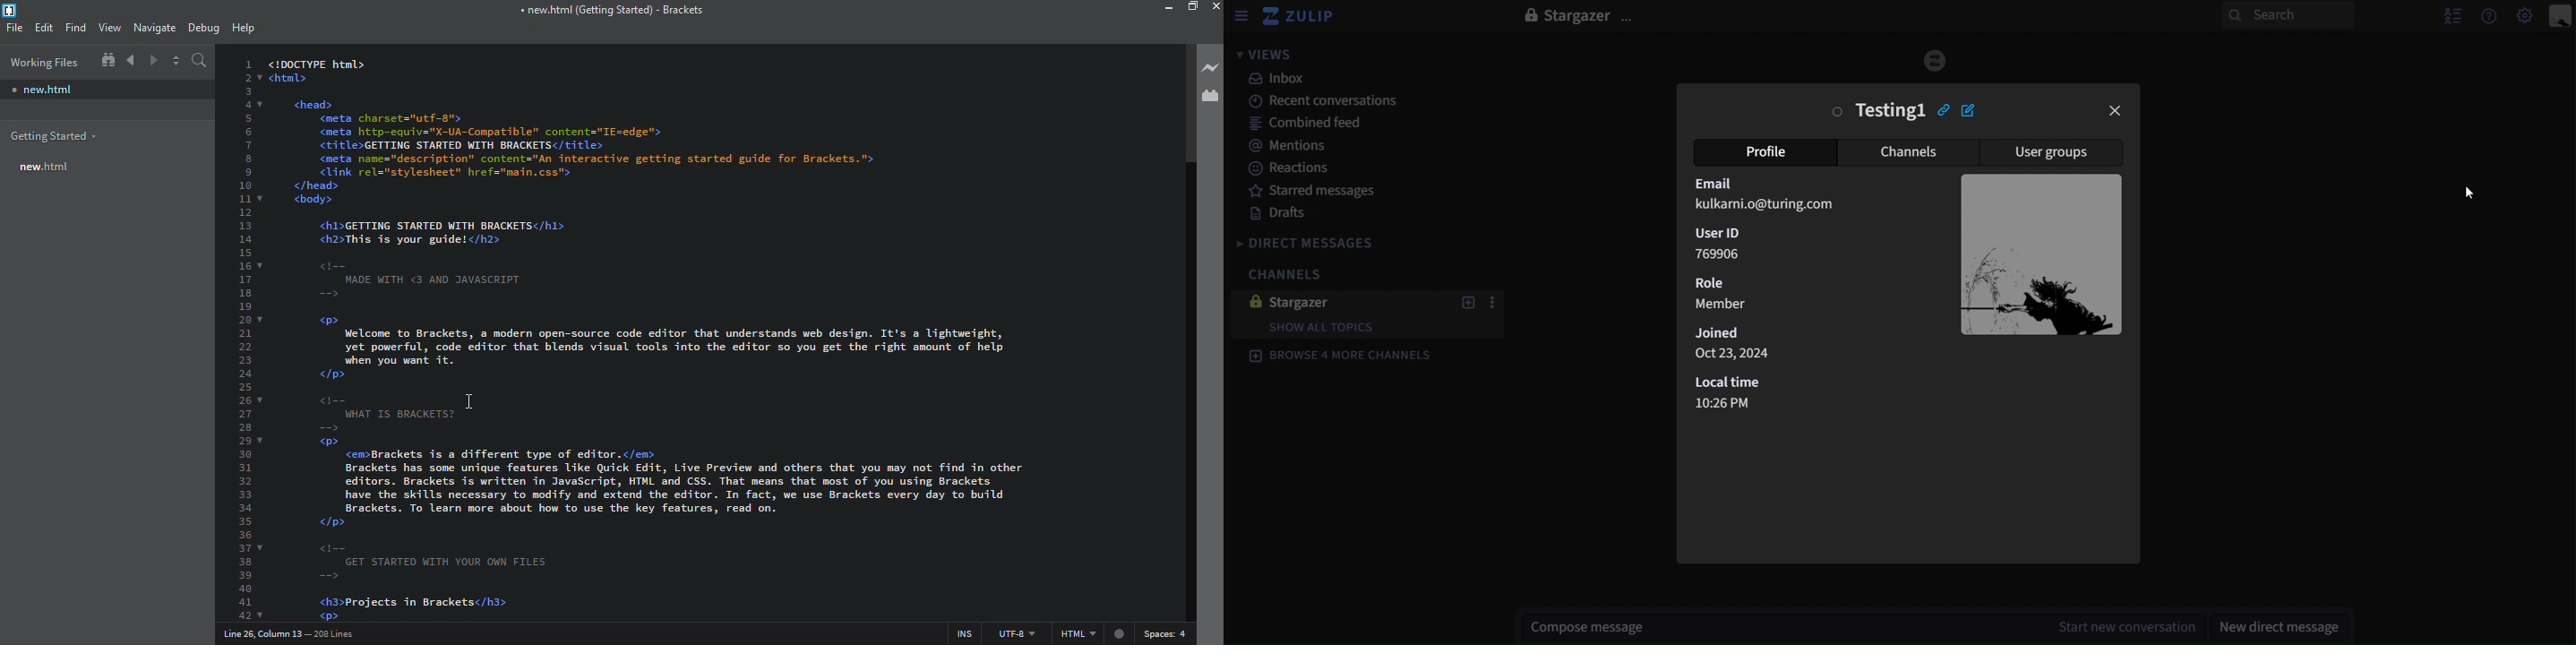 The height and width of the screenshot is (672, 2576). What do you see at coordinates (153, 28) in the screenshot?
I see `navigate` at bounding box center [153, 28].